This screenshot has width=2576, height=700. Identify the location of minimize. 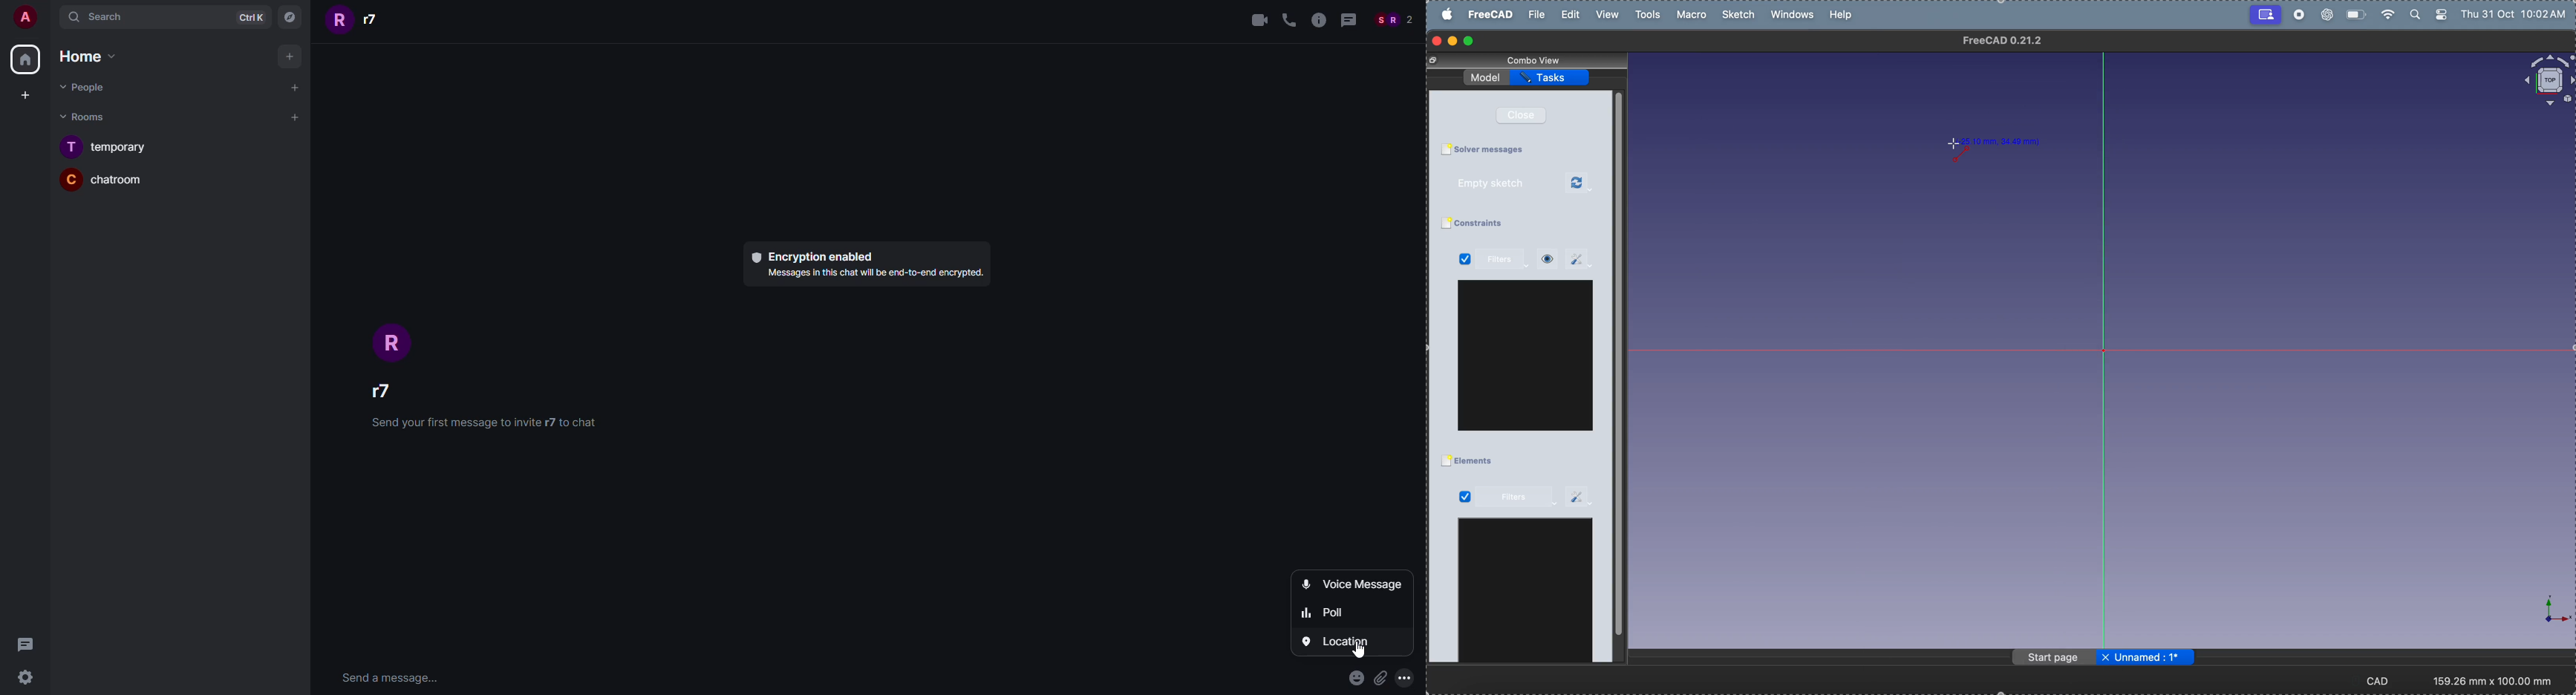
(1454, 41).